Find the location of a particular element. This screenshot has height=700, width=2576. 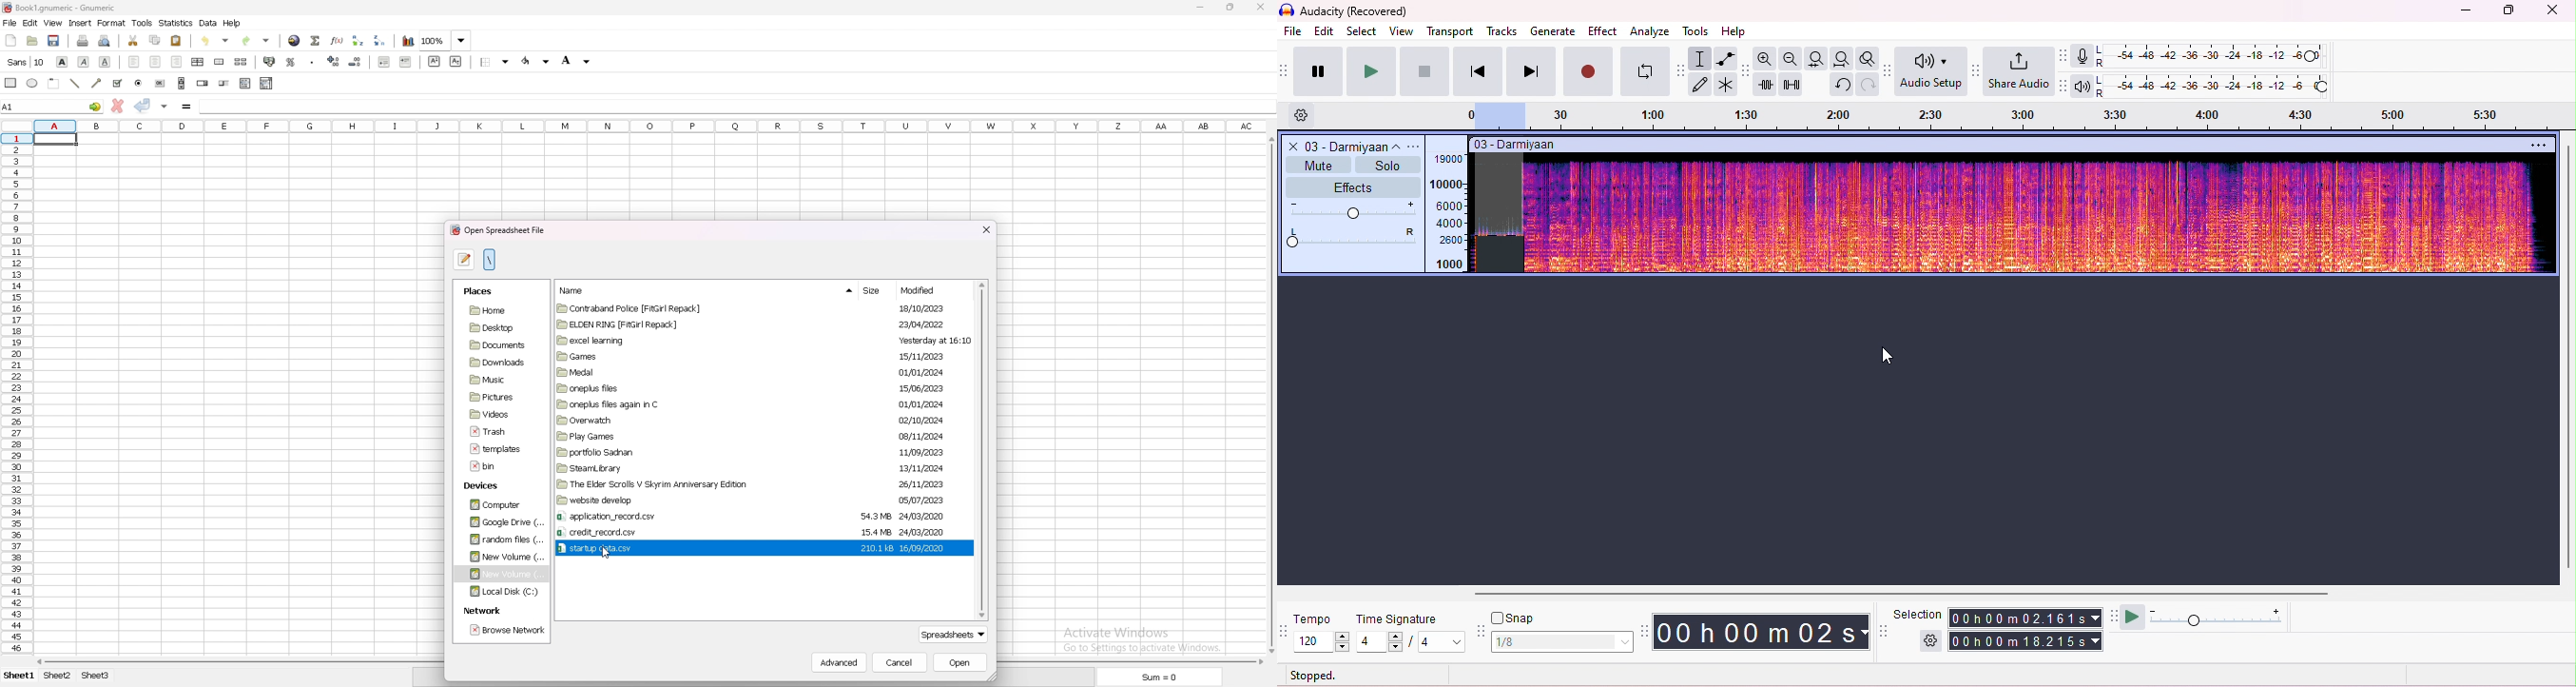

folder is located at coordinates (708, 309).